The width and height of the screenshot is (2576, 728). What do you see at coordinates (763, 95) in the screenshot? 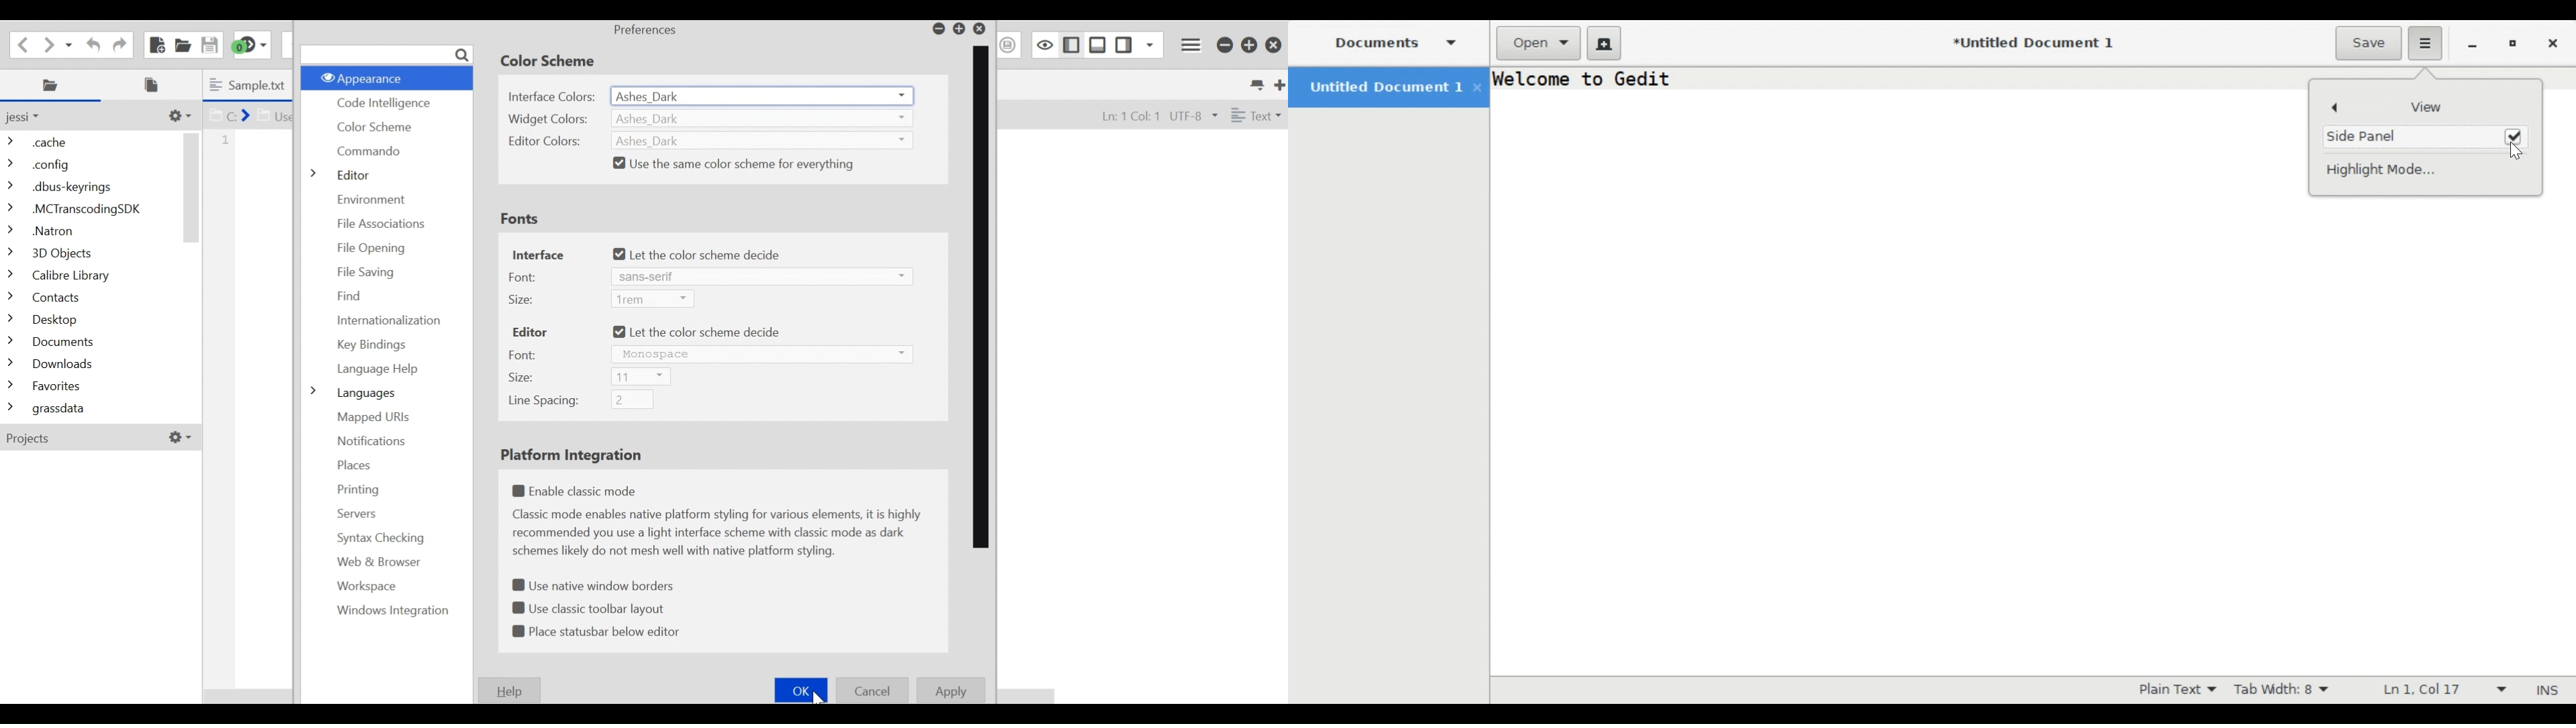
I see `Interface Colors dropdown menu` at bounding box center [763, 95].